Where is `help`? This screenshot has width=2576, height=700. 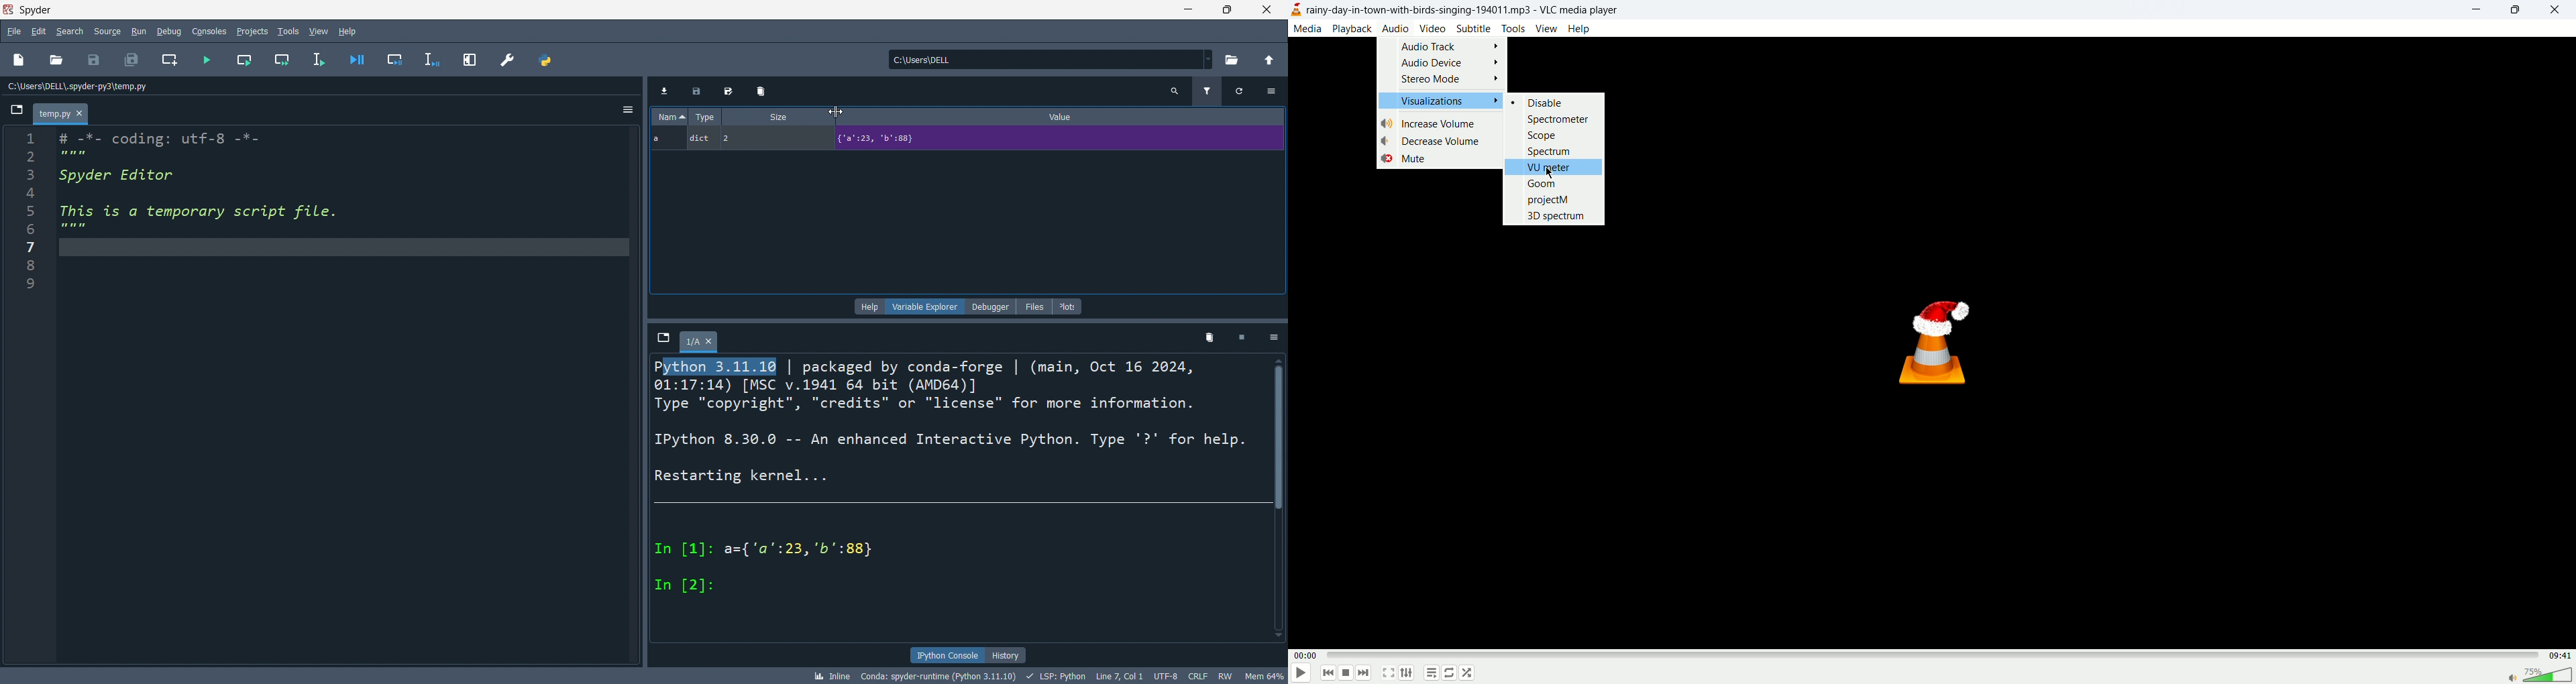 help is located at coordinates (352, 30).